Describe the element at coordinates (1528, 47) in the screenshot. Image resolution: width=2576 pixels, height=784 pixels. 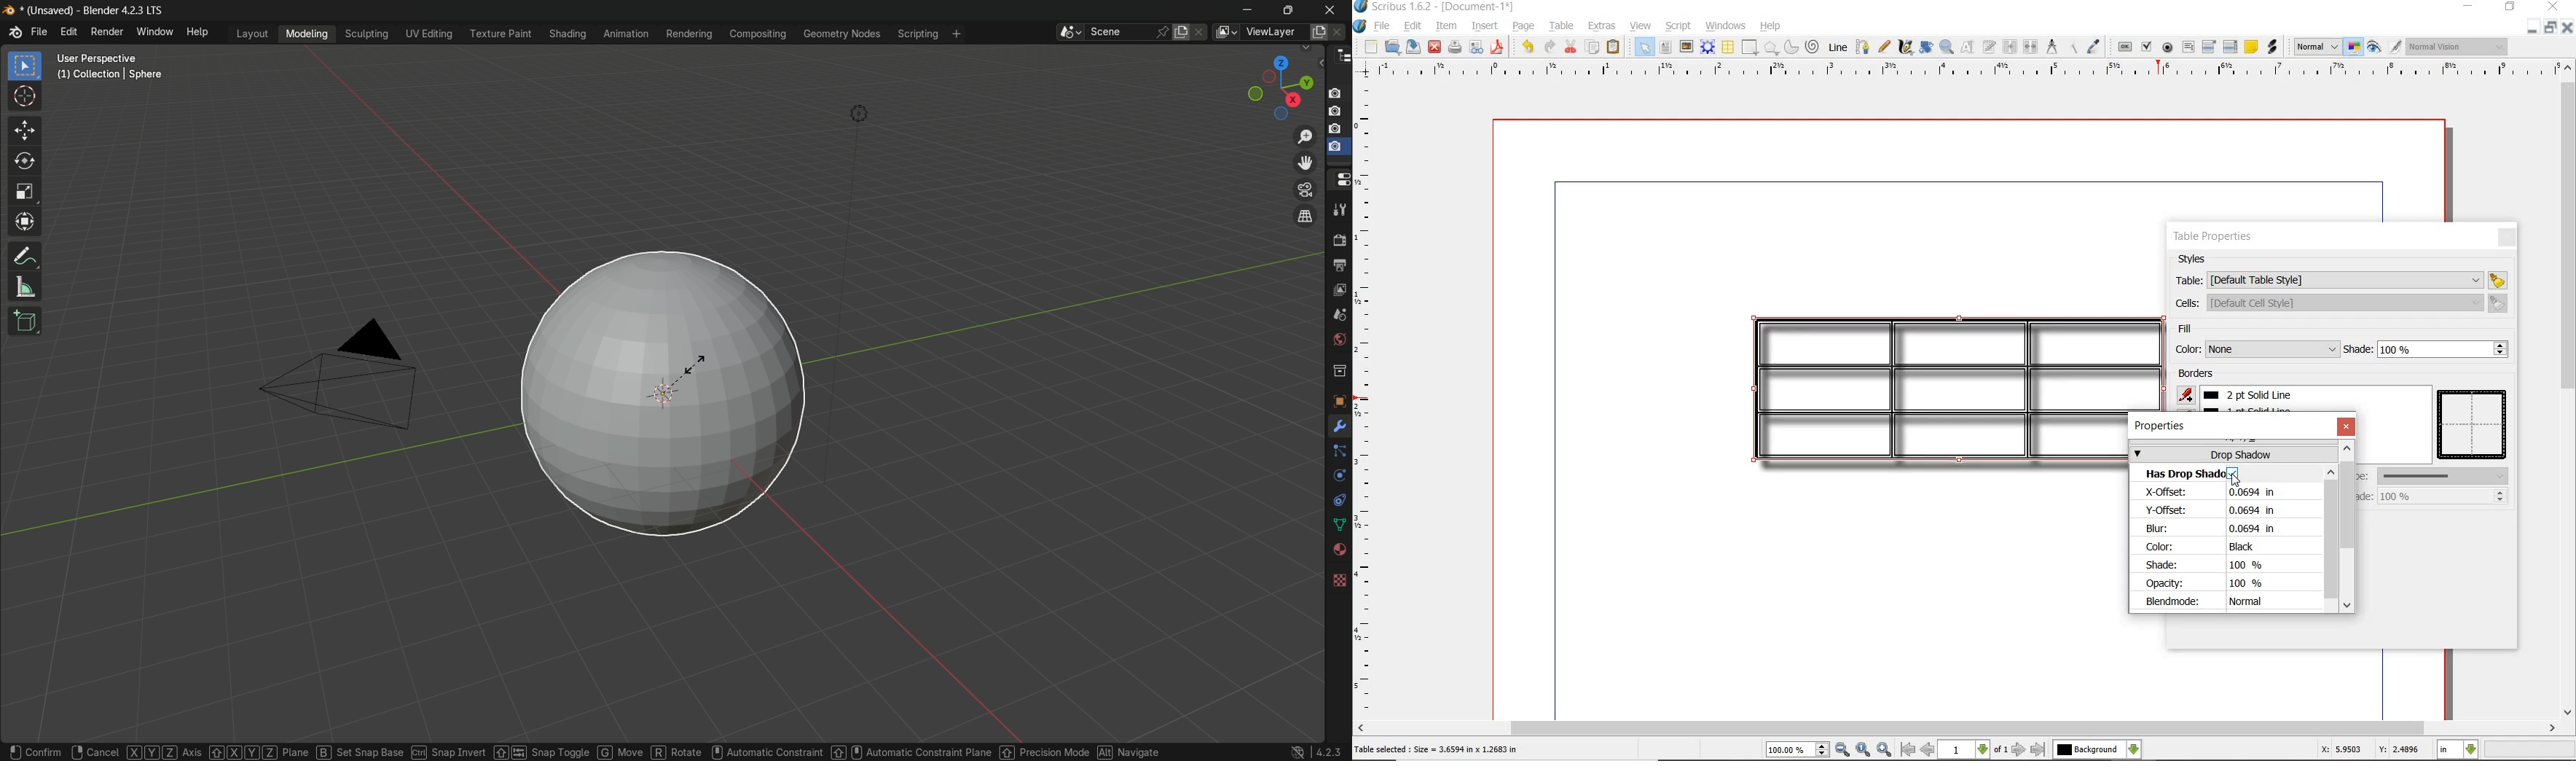
I see `undo` at that location.